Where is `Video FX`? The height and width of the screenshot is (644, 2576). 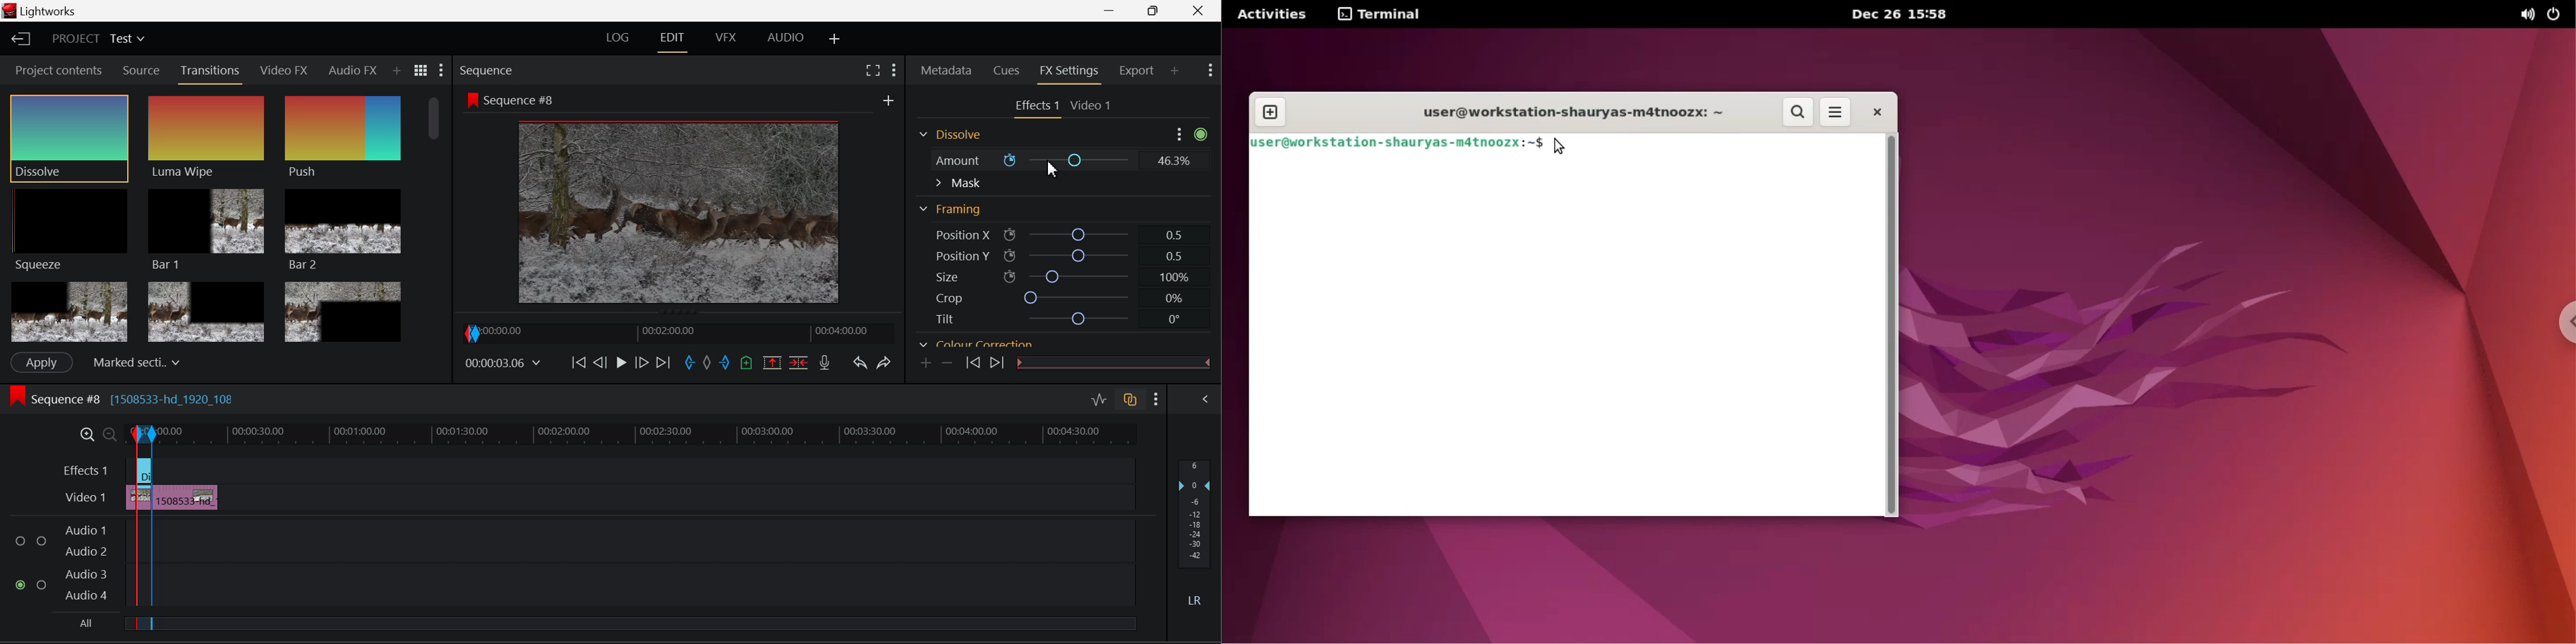 Video FX is located at coordinates (285, 72).